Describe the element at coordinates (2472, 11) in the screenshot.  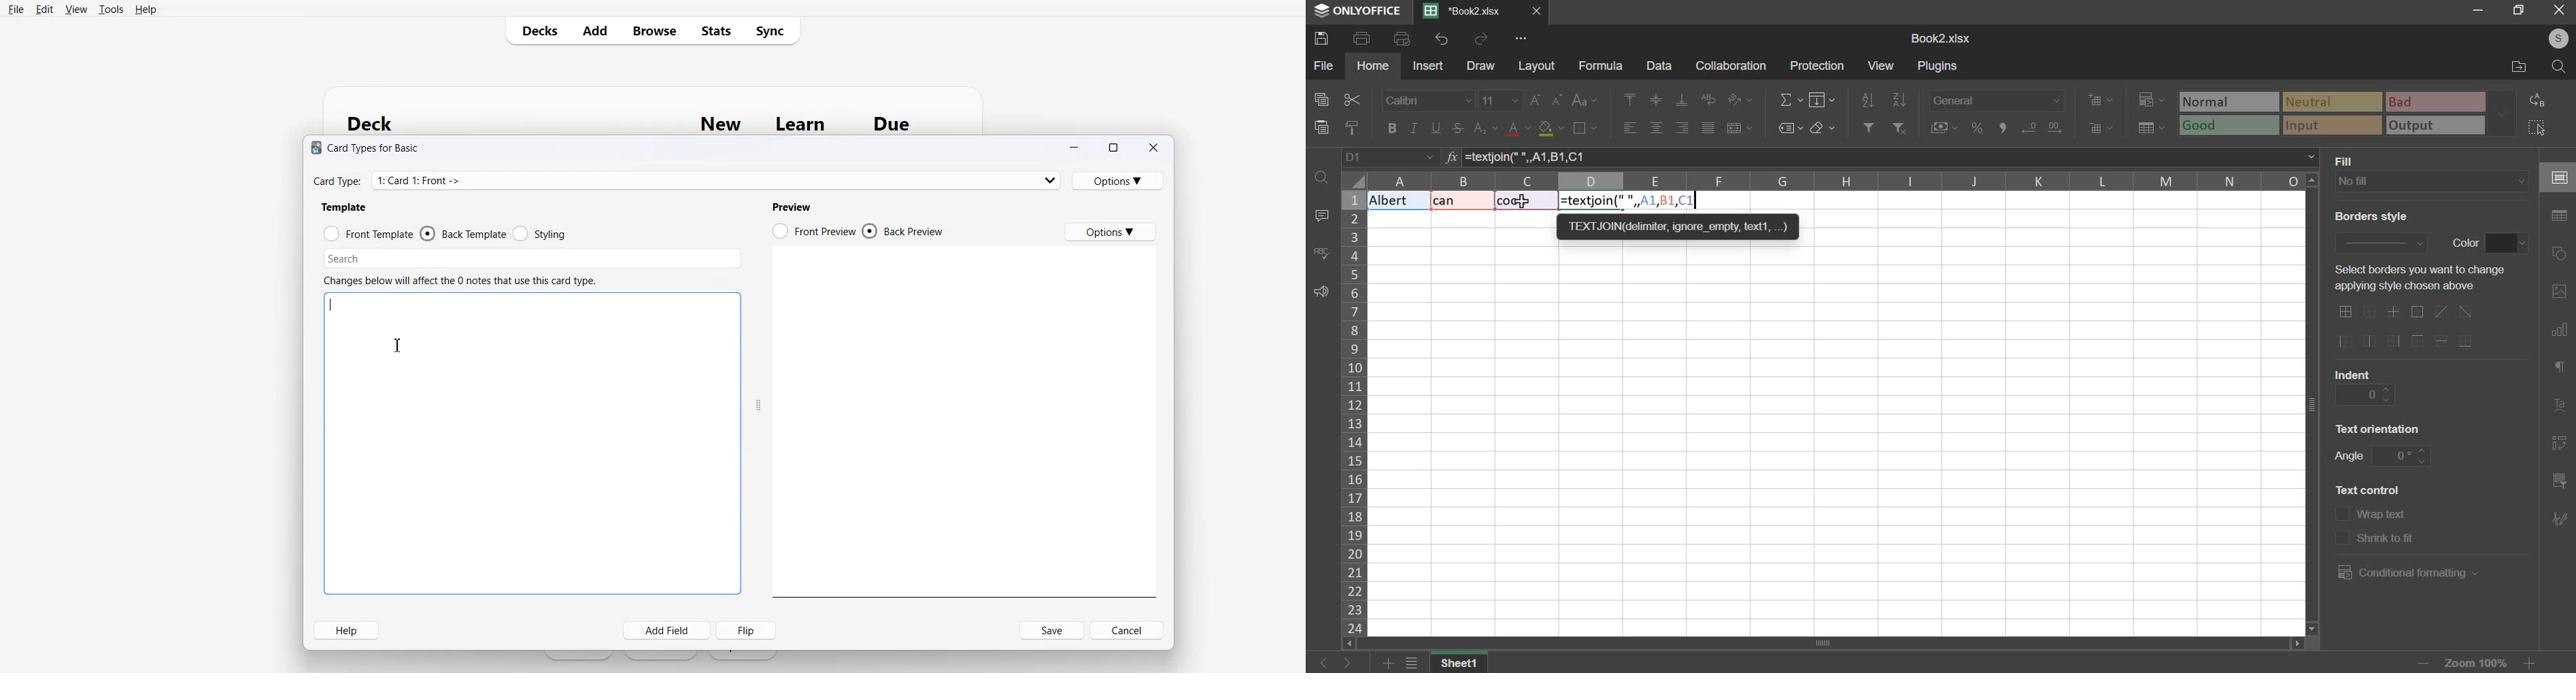
I see `minimize` at that location.